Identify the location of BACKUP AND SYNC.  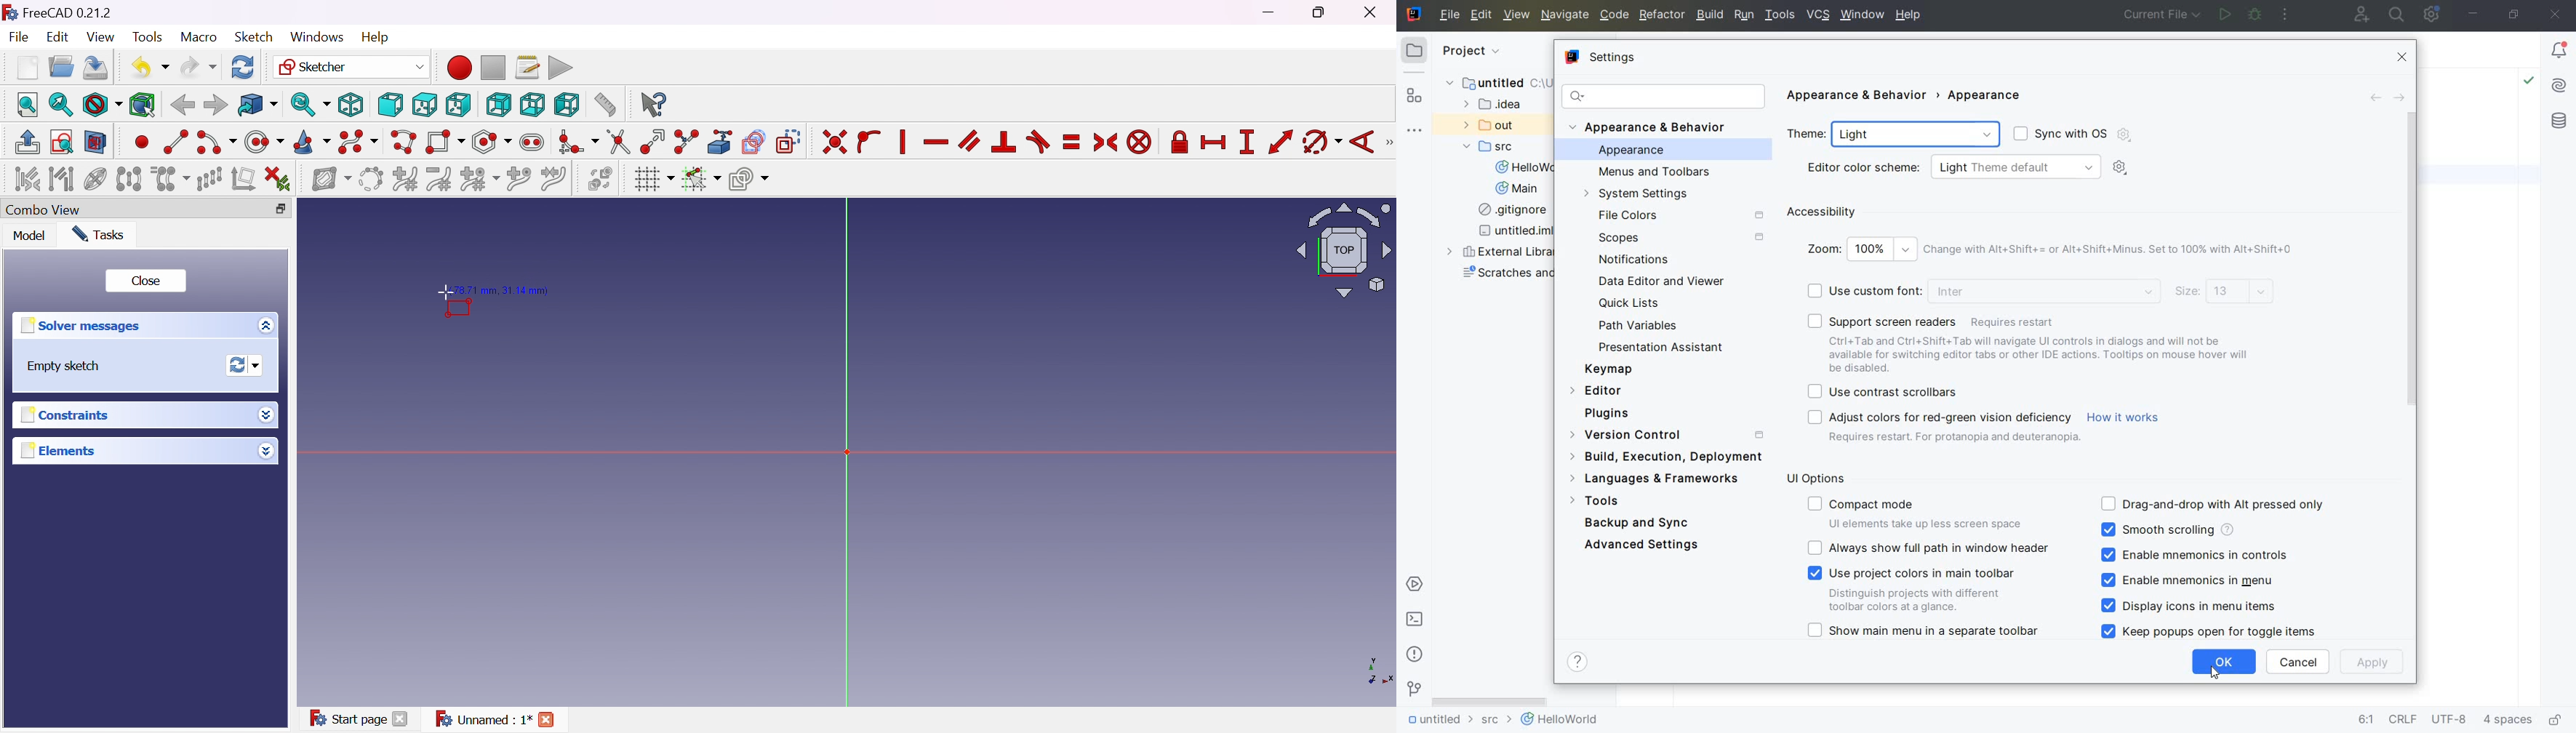
(1639, 524).